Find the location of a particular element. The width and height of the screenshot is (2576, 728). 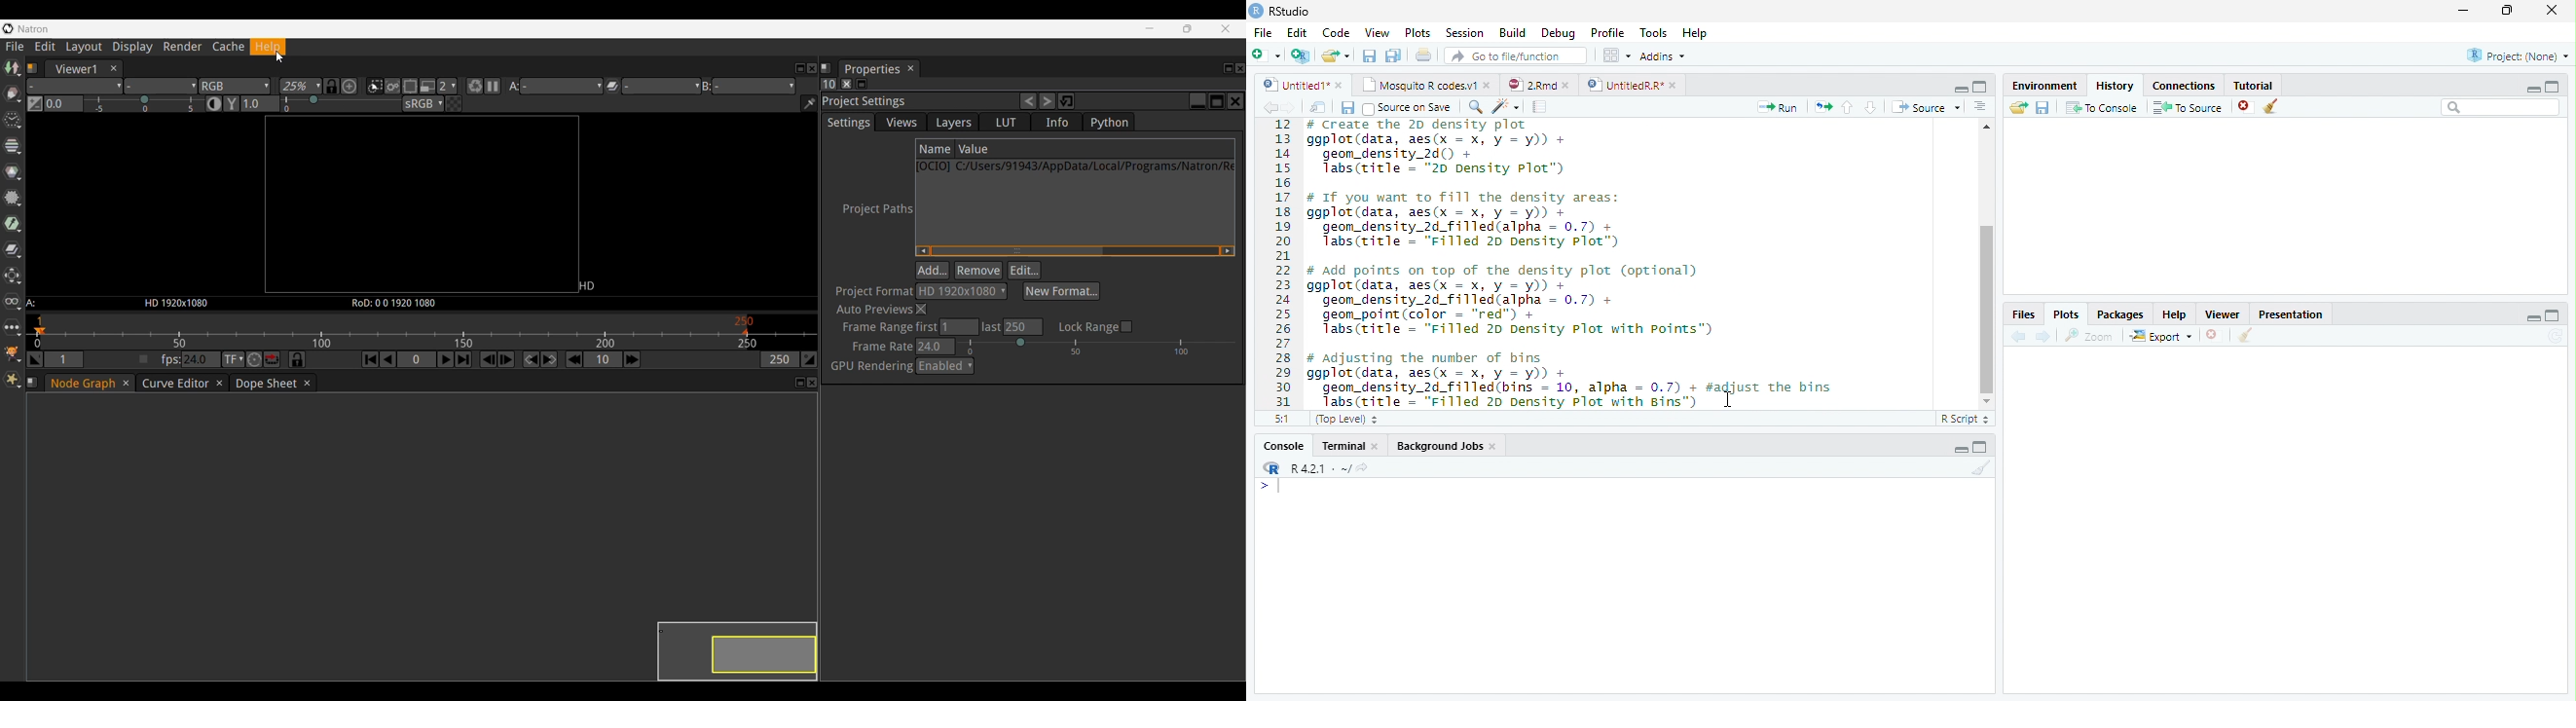

export is located at coordinates (2160, 337).